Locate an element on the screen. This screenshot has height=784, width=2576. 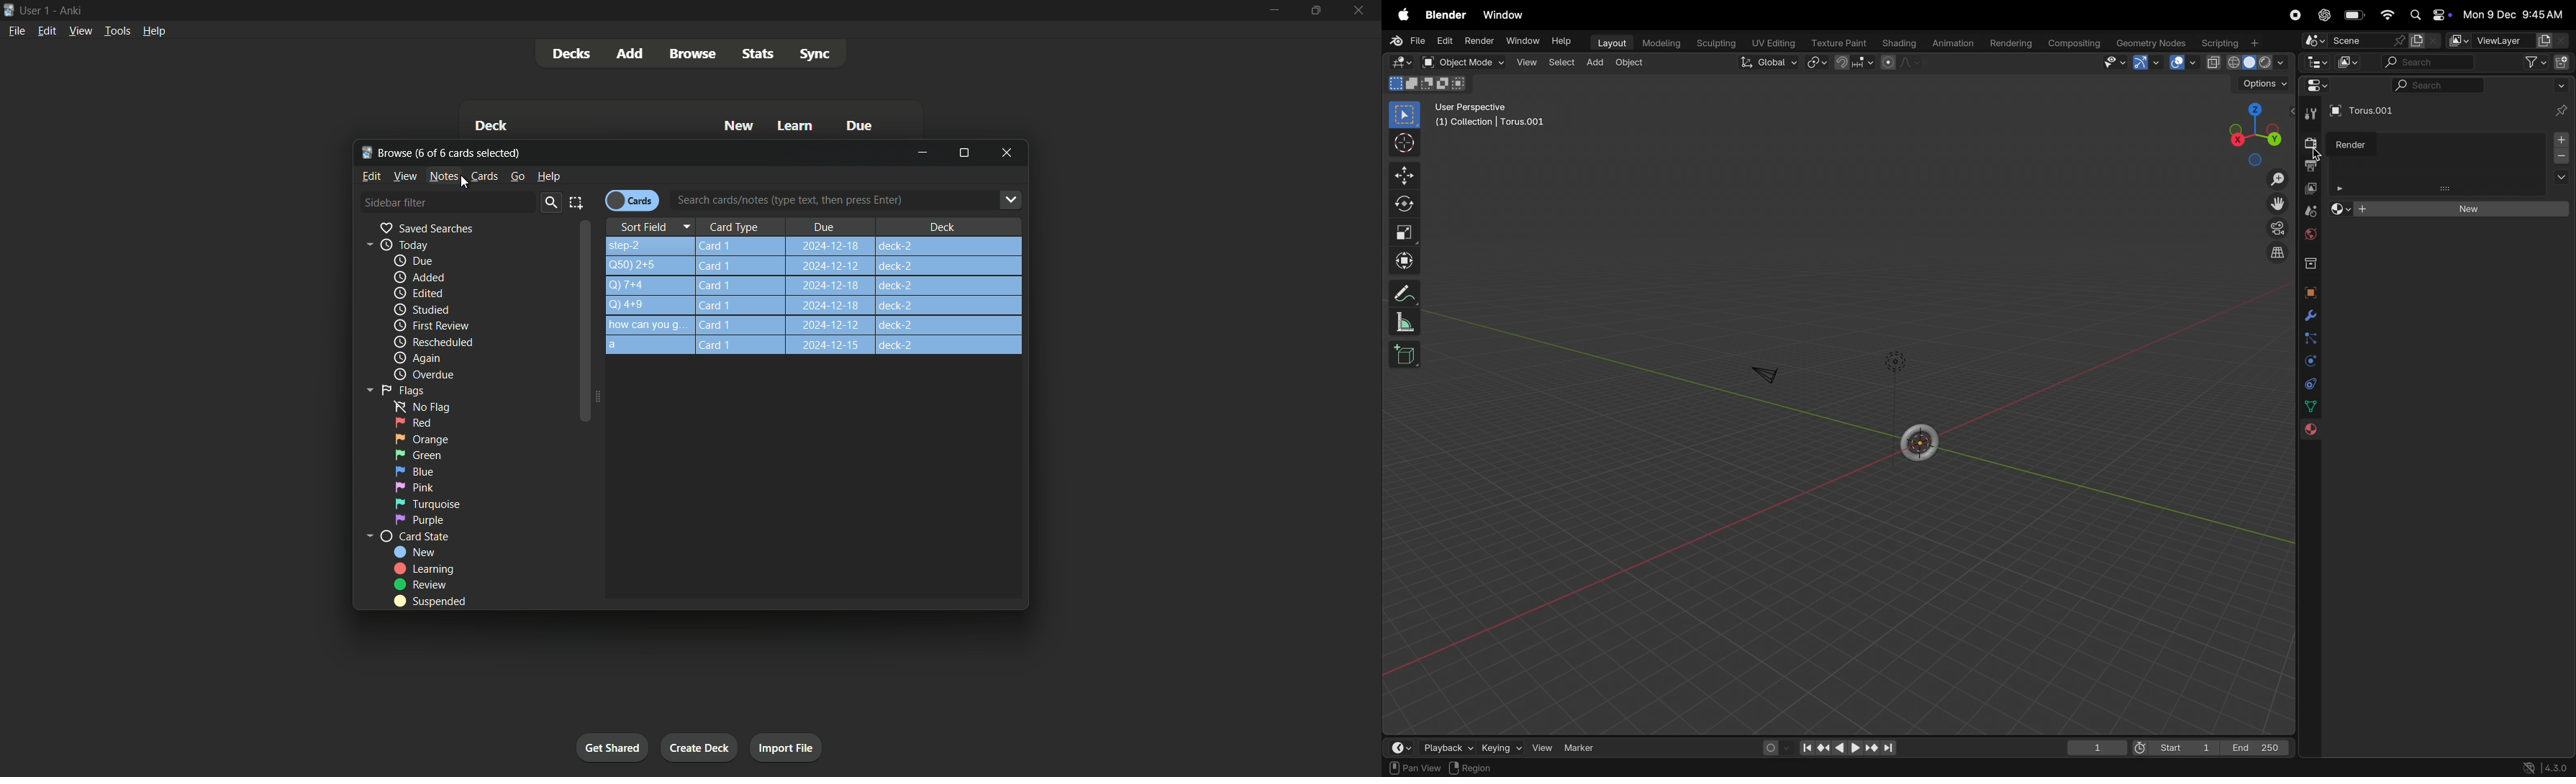
constraints data physics is located at coordinates (2309, 384).